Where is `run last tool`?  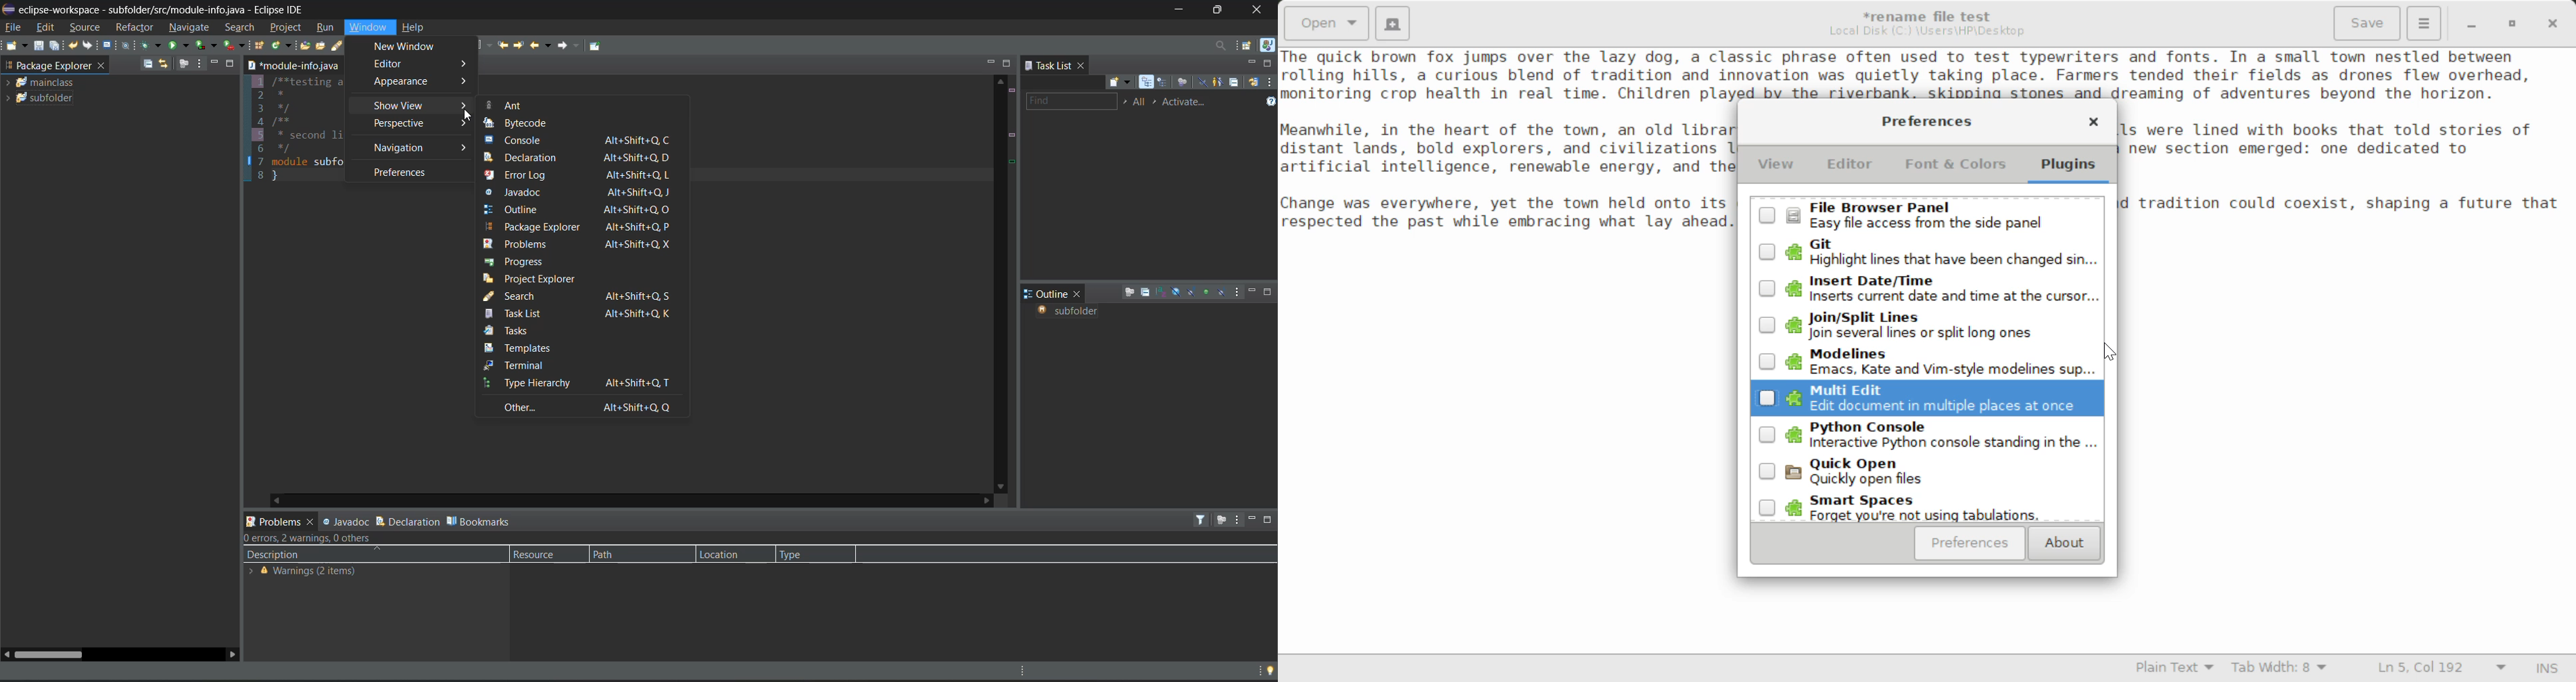 run last tool is located at coordinates (234, 45).